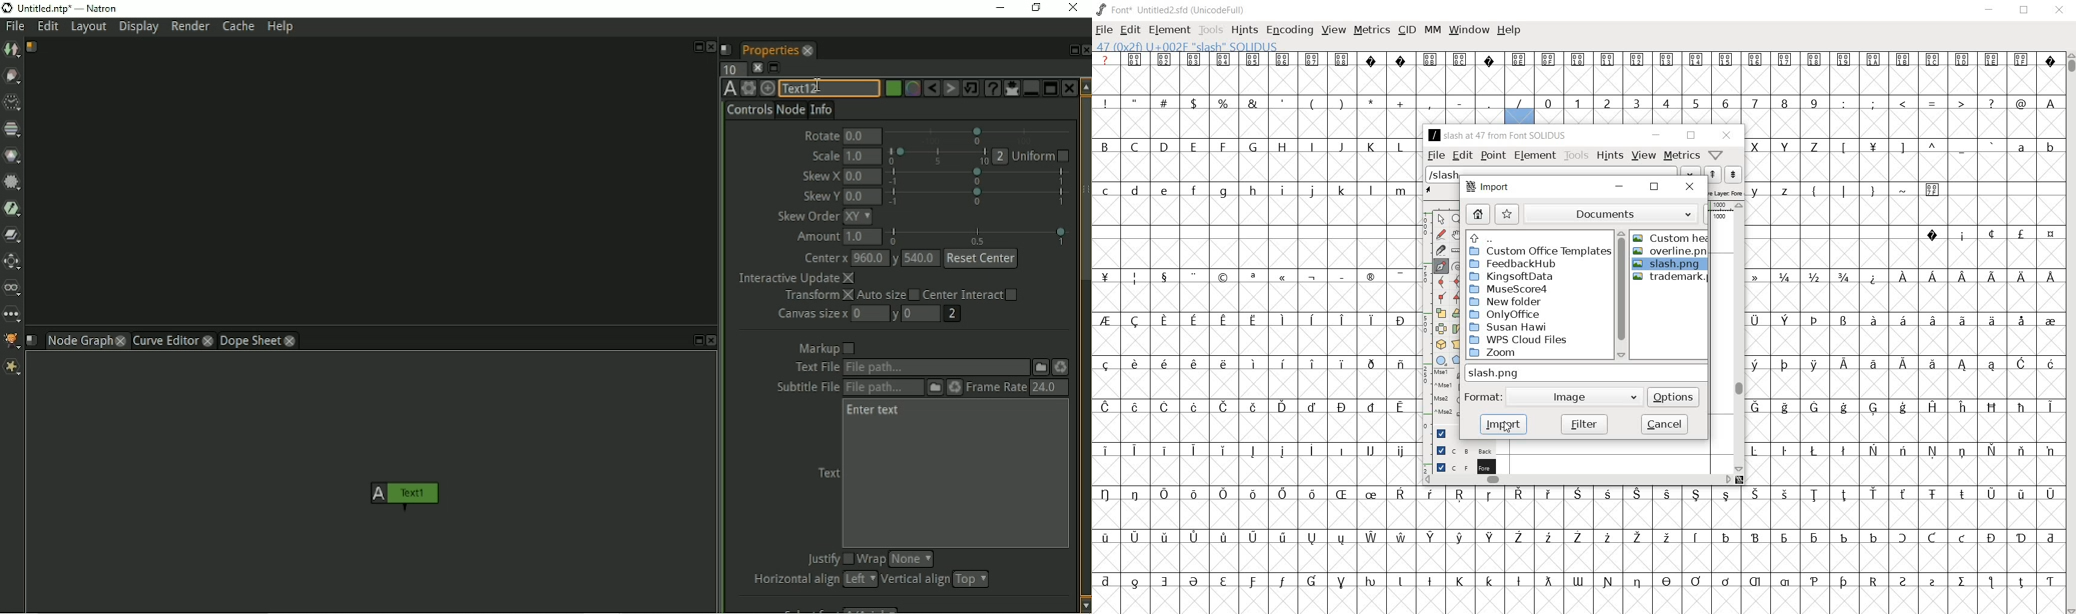 The height and width of the screenshot is (616, 2100). Describe the element at coordinates (1790, 147) in the screenshot. I see `capital letters X - Z` at that location.